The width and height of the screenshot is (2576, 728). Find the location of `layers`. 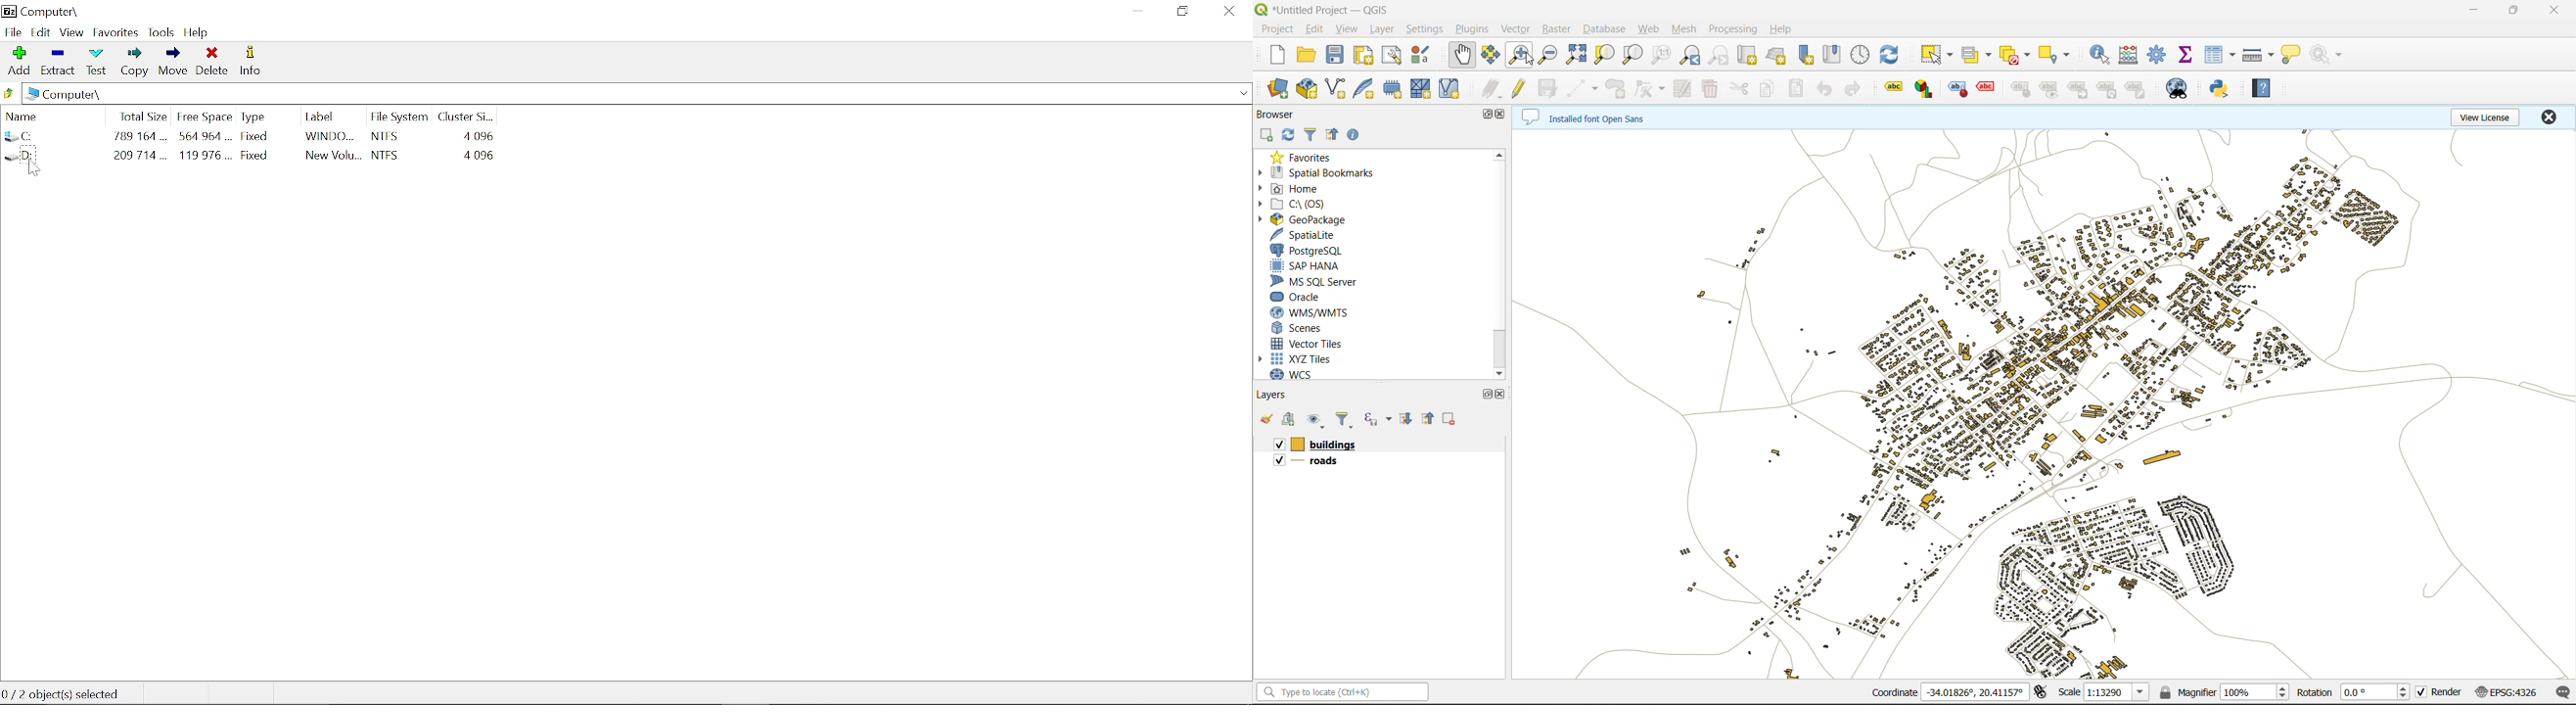

layers is located at coordinates (1282, 394).